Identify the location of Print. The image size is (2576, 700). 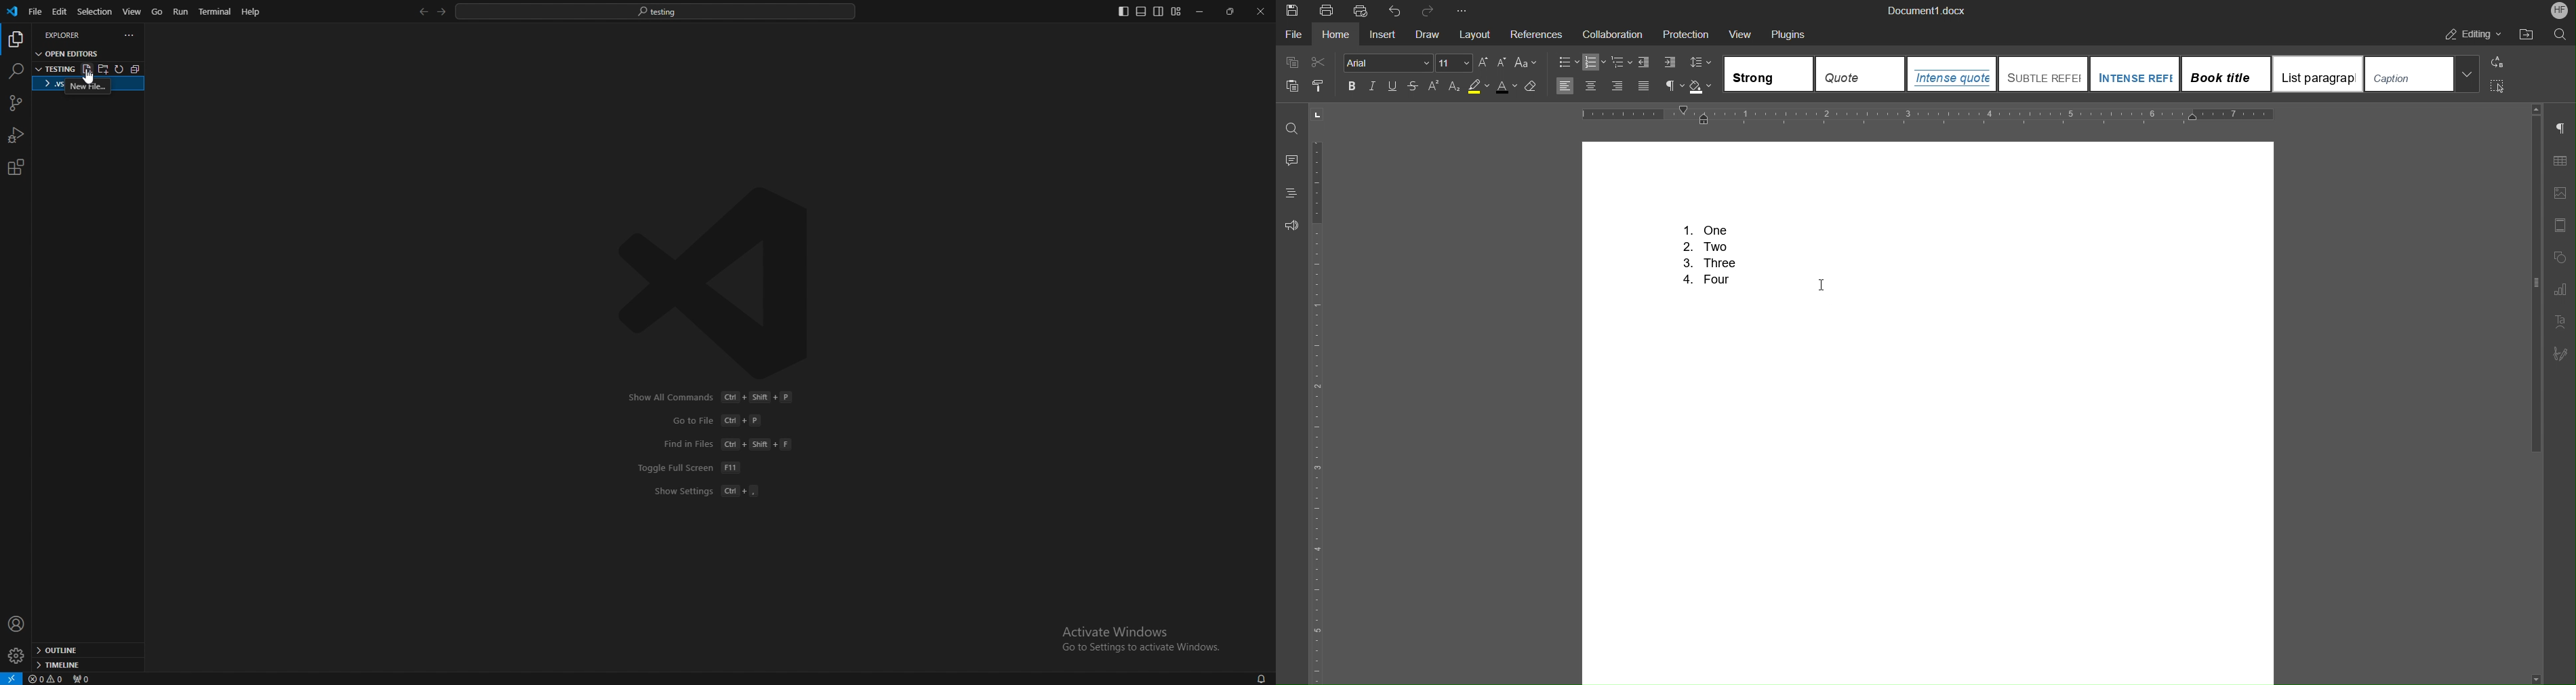
(1329, 9).